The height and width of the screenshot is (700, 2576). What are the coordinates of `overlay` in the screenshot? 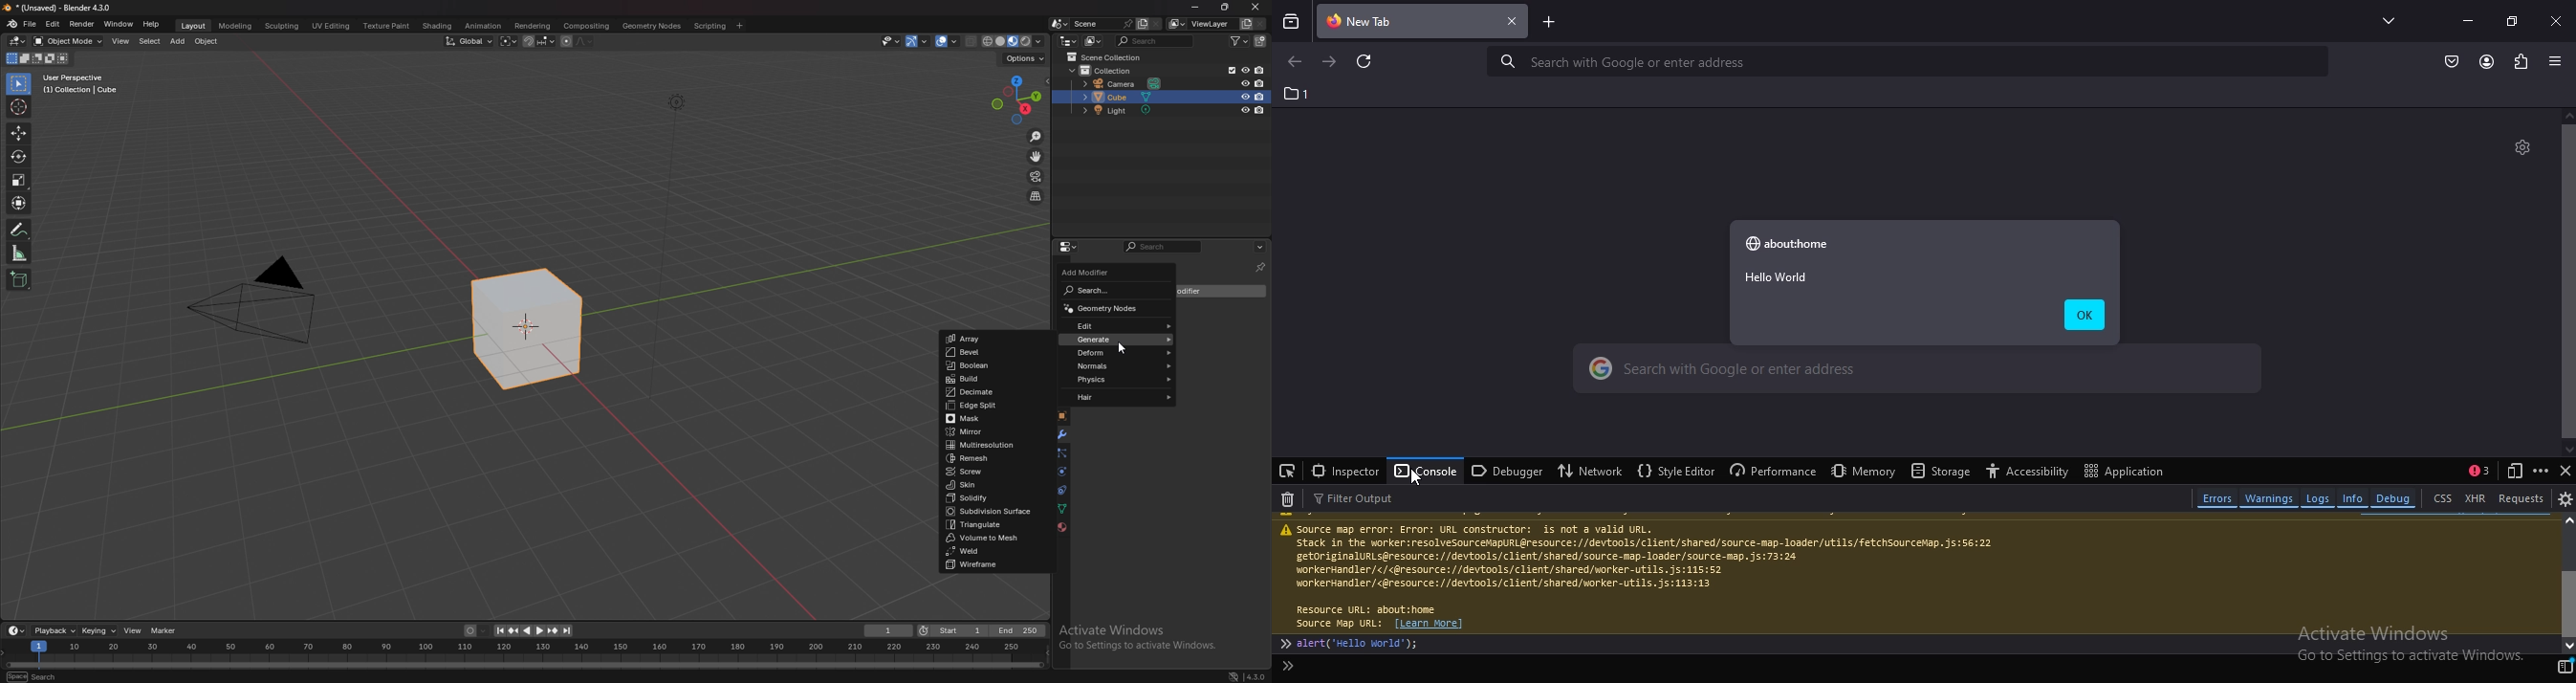 It's located at (950, 41).